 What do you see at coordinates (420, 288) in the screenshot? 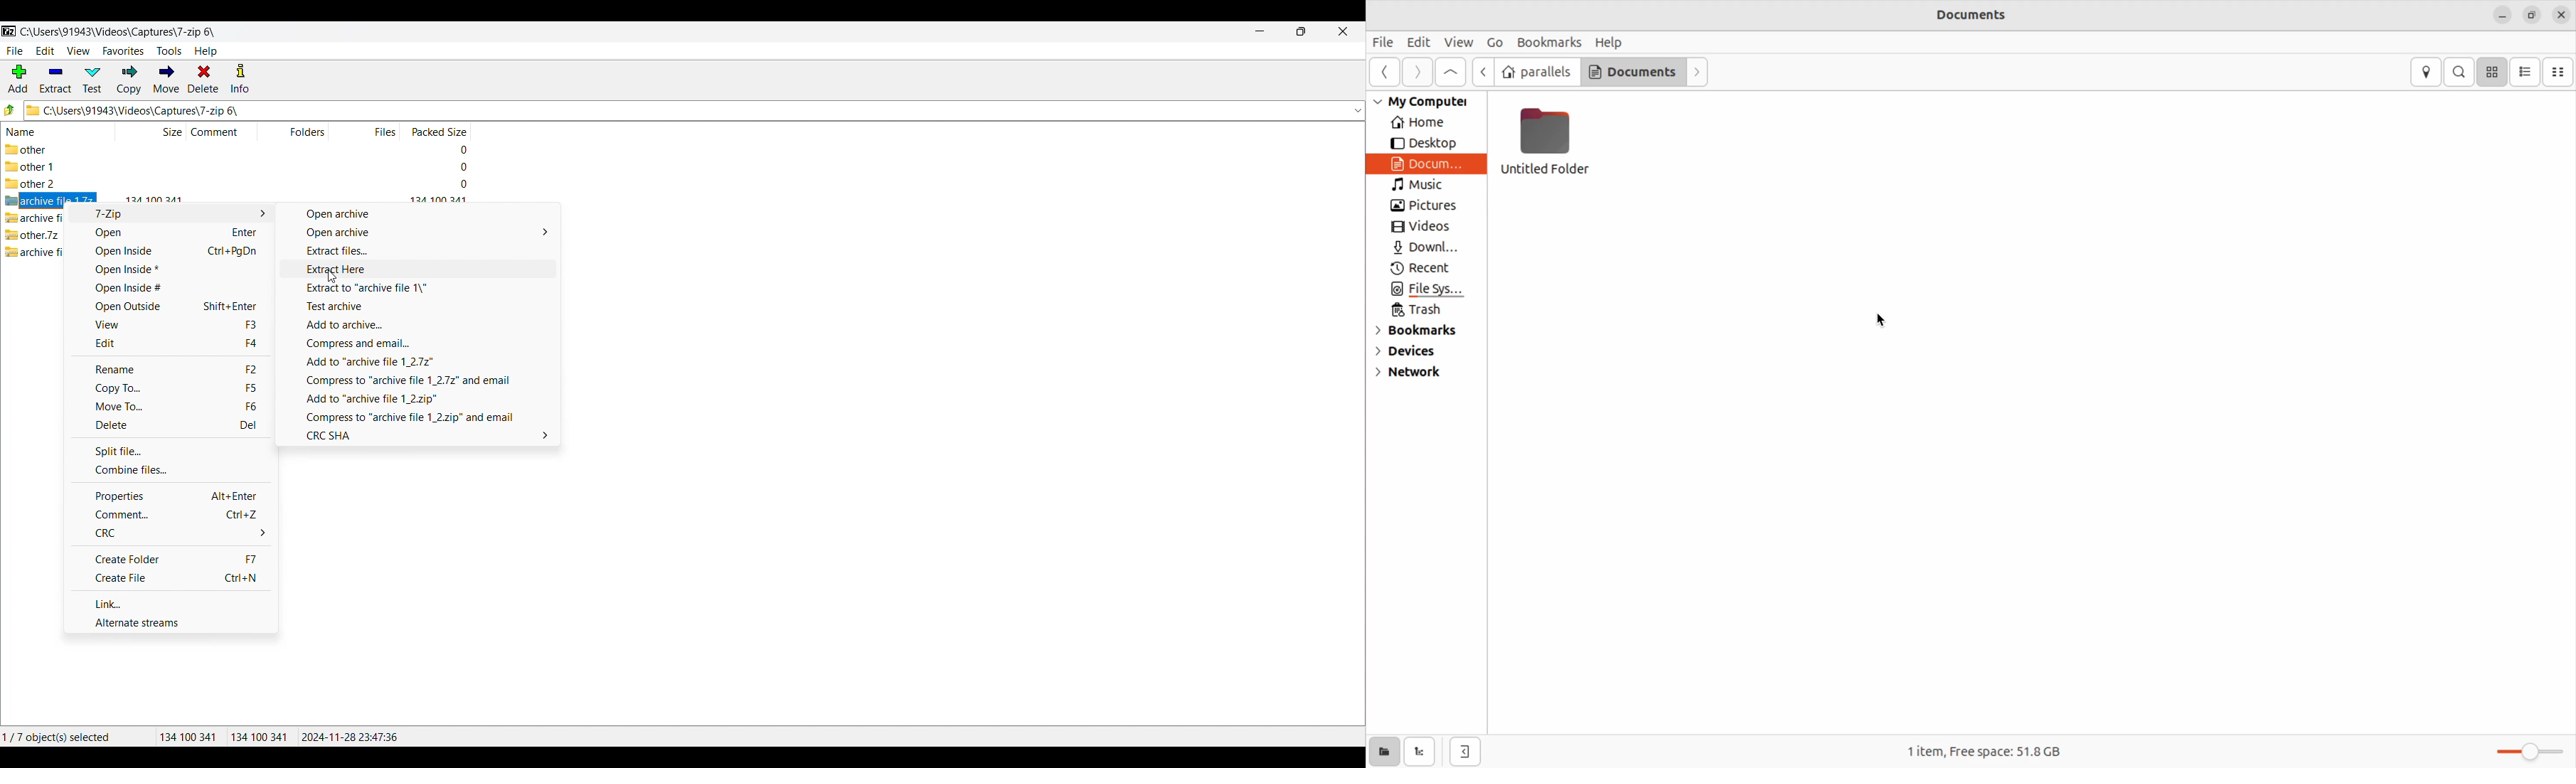
I see `Extract to "archive file 1\"` at bounding box center [420, 288].